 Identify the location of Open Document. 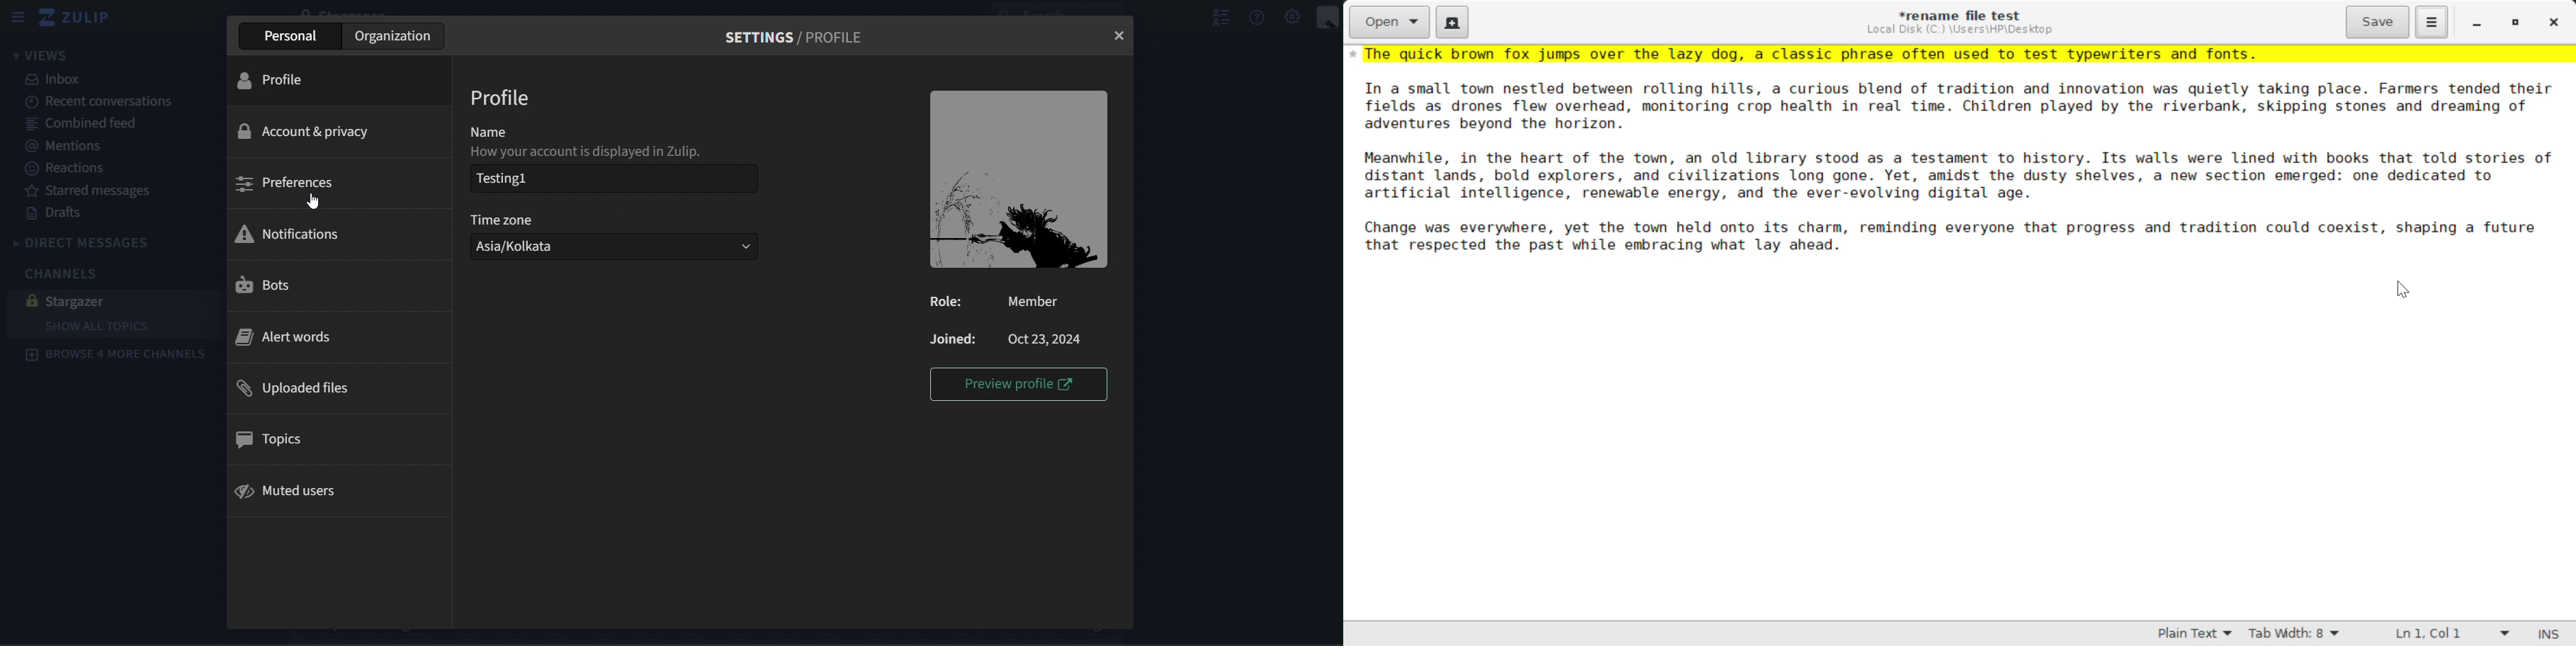
(1388, 22).